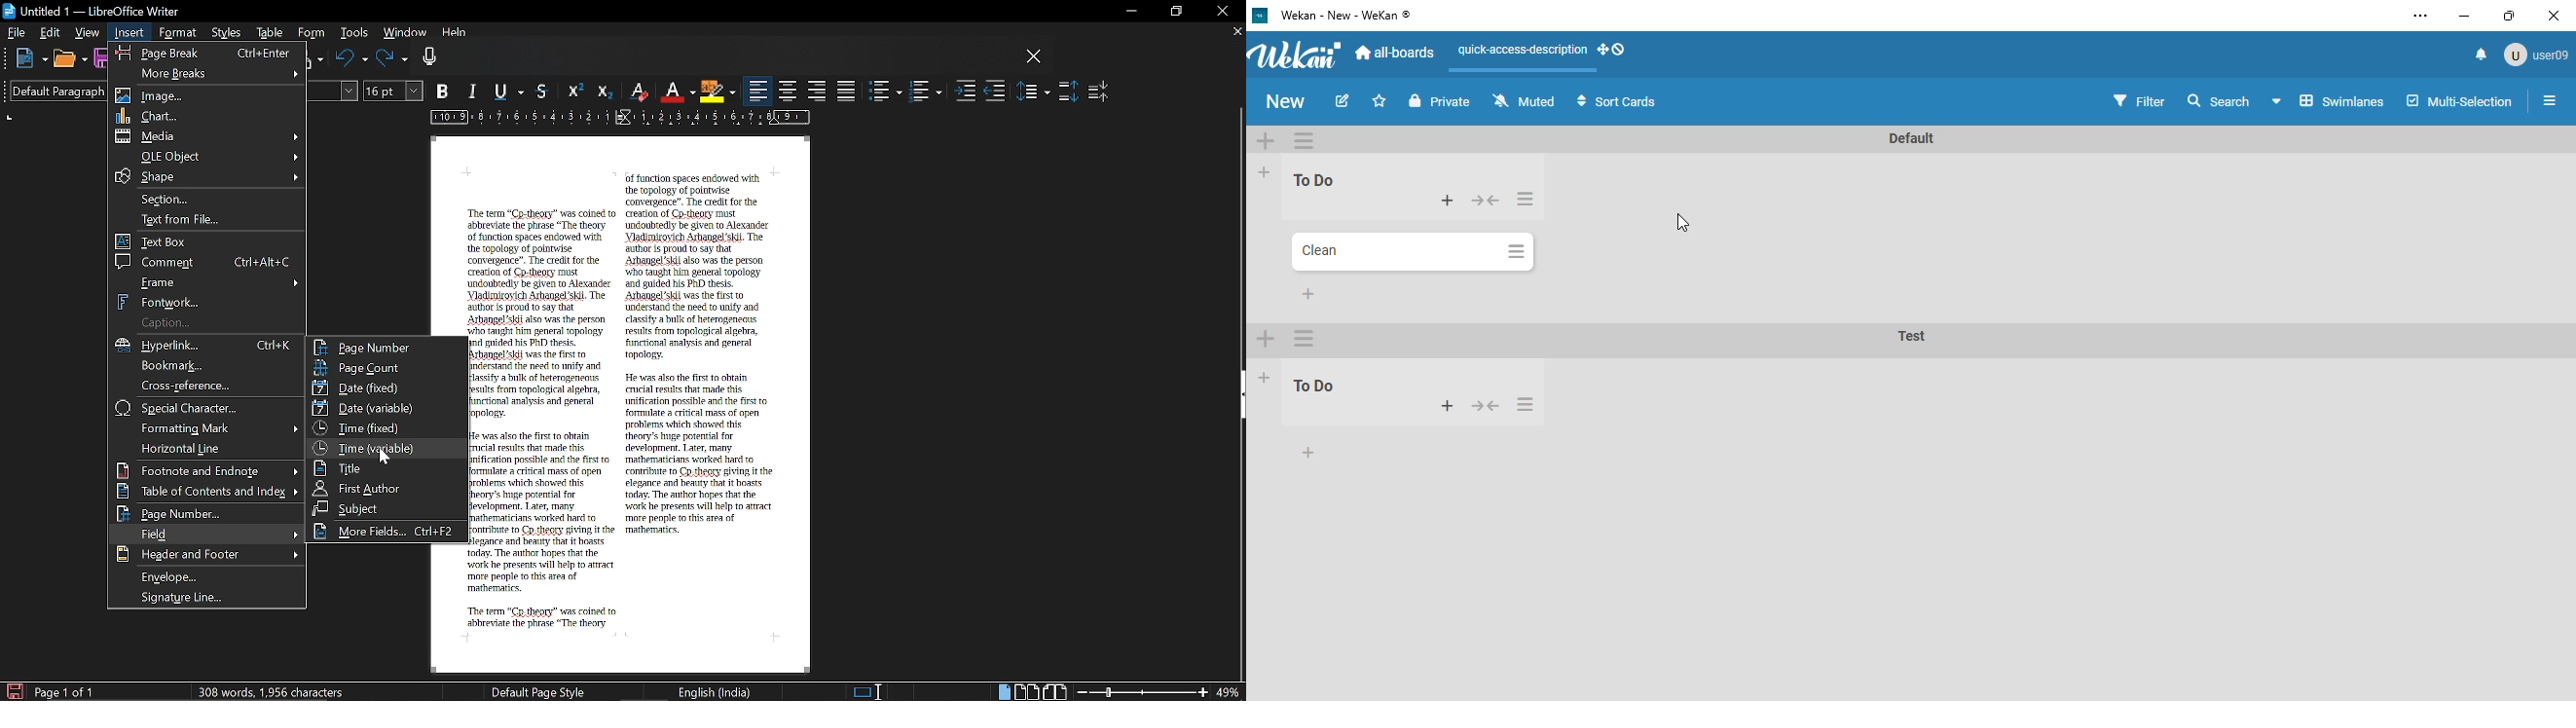 This screenshot has height=728, width=2576. Describe the element at coordinates (384, 467) in the screenshot. I see `title` at that location.